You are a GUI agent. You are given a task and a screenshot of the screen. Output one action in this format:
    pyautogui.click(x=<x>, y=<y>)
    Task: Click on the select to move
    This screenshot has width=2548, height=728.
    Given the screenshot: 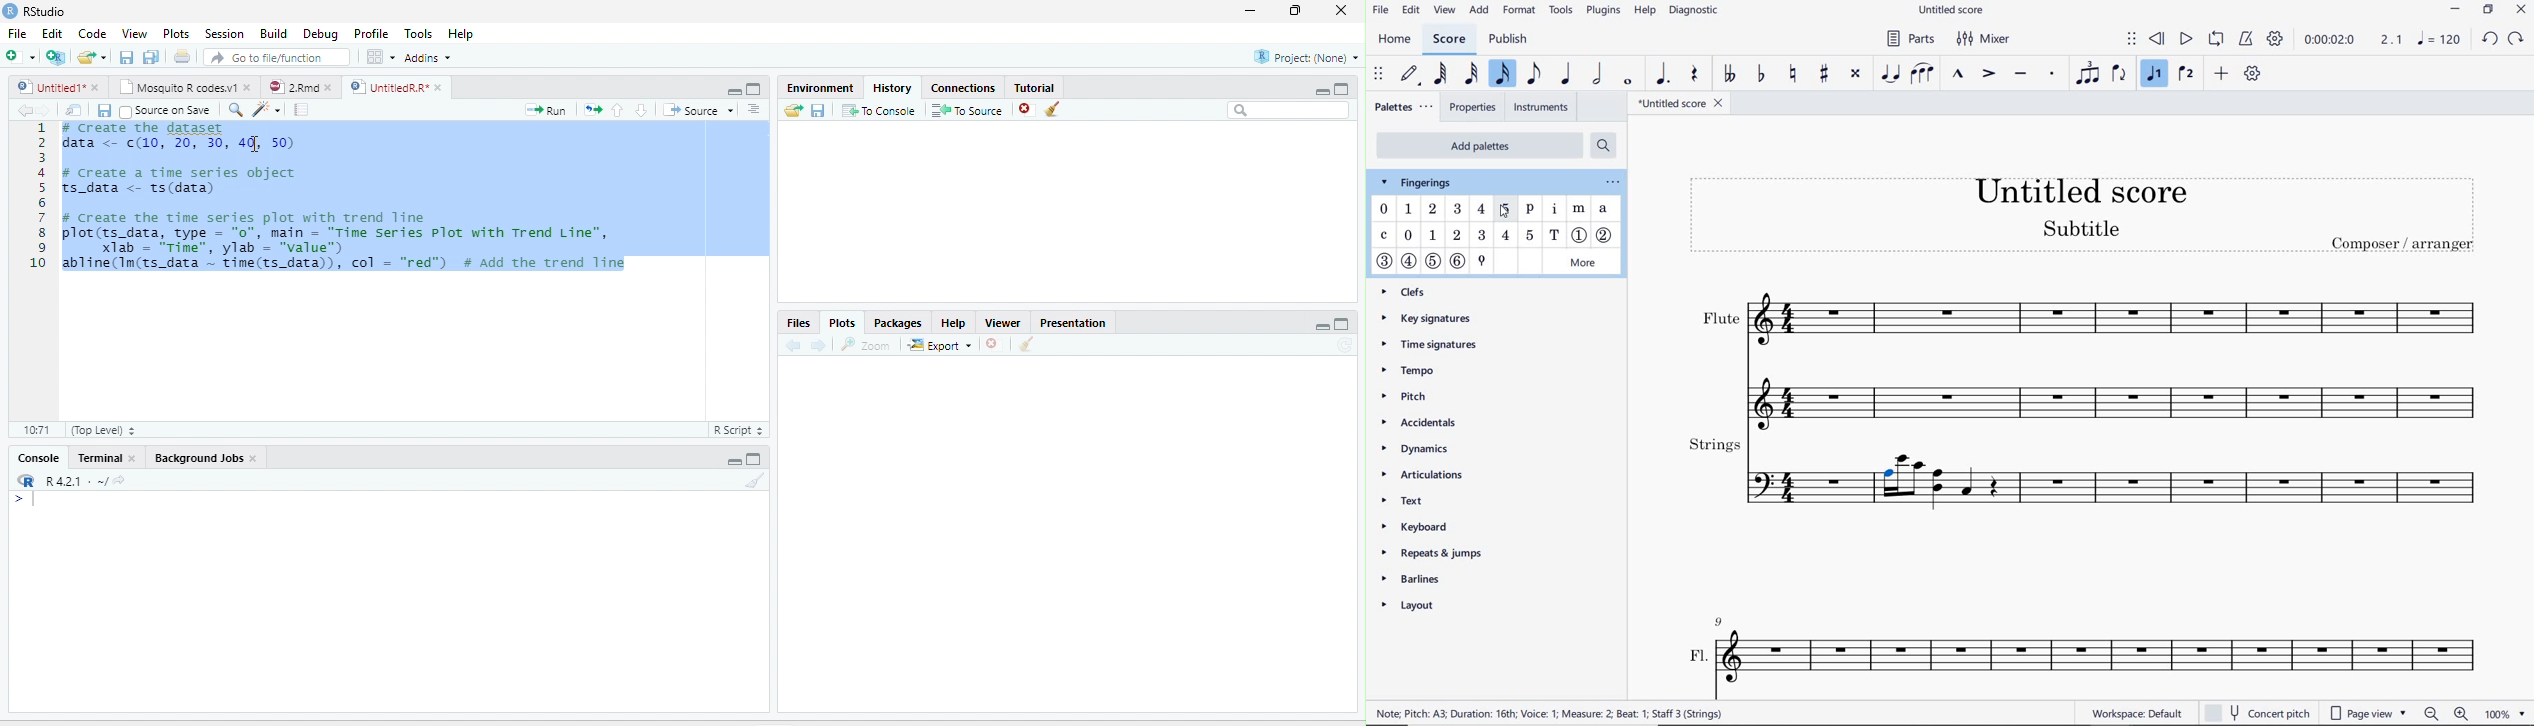 What is the action you would take?
    pyautogui.click(x=1378, y=72)
    